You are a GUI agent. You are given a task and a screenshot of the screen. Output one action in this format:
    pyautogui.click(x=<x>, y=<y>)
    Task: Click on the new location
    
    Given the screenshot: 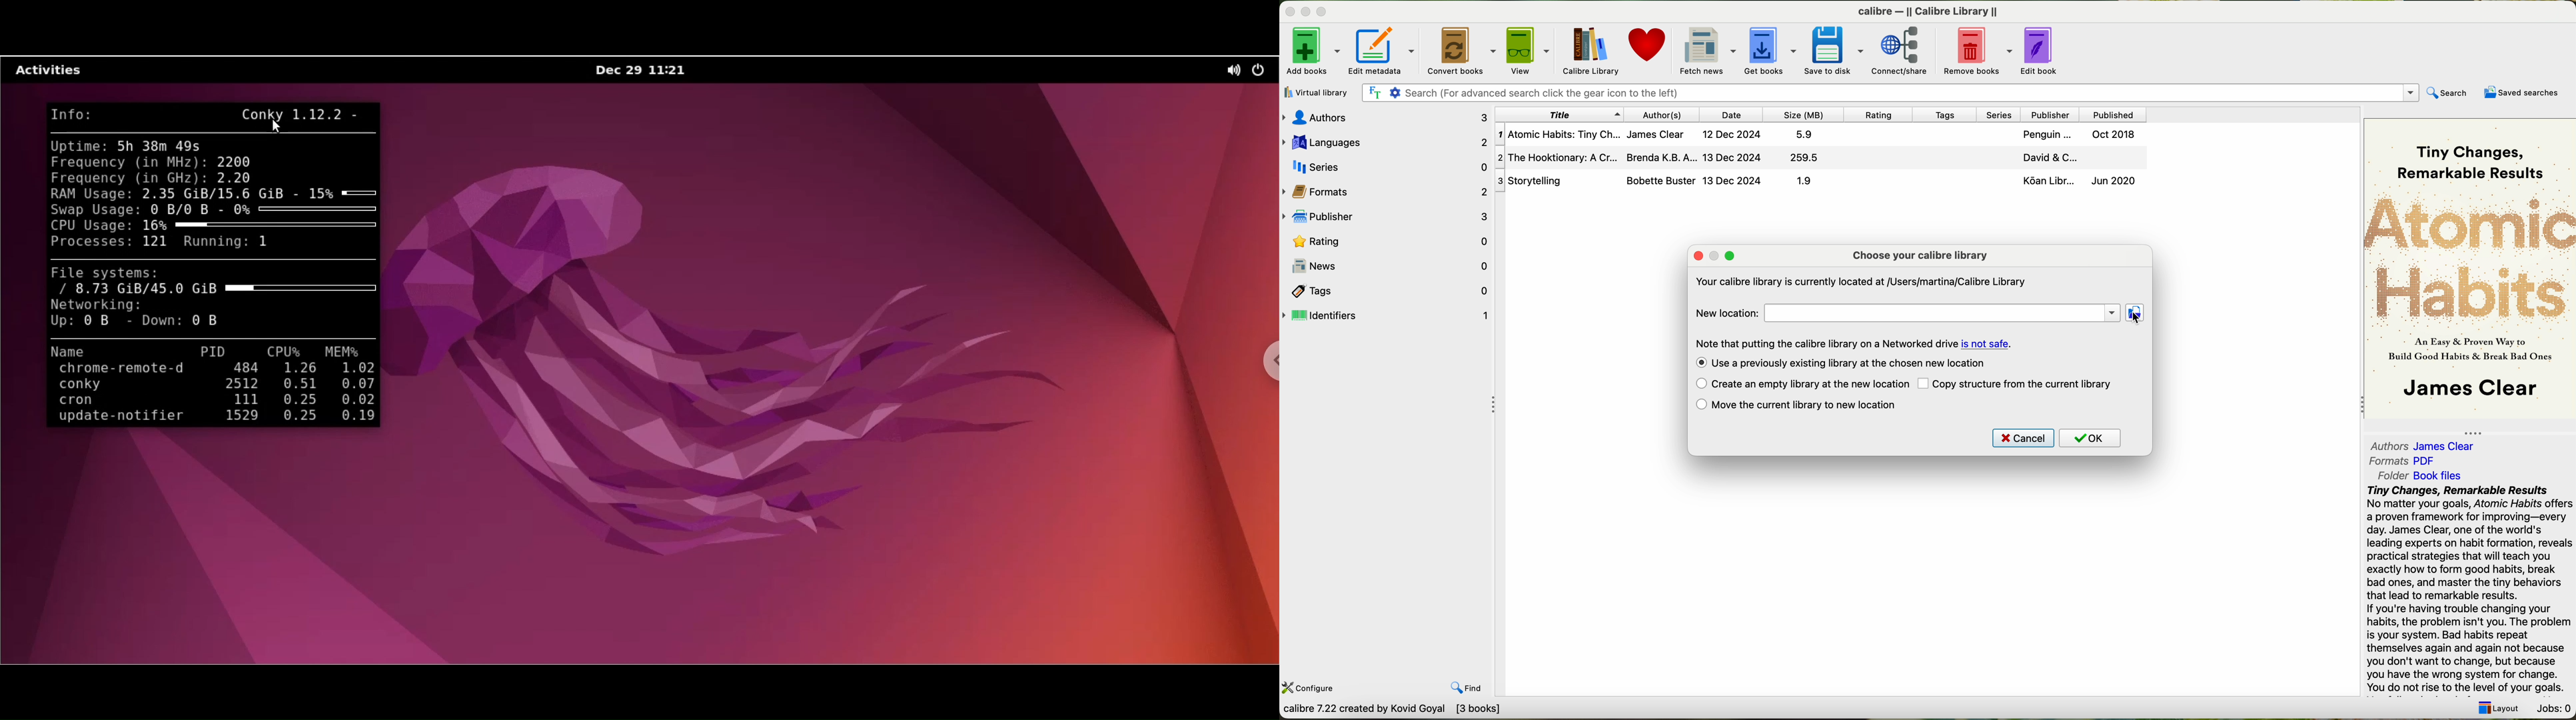 What is the action you would take?
    pyautogui.click(x=1943, y=314)
    